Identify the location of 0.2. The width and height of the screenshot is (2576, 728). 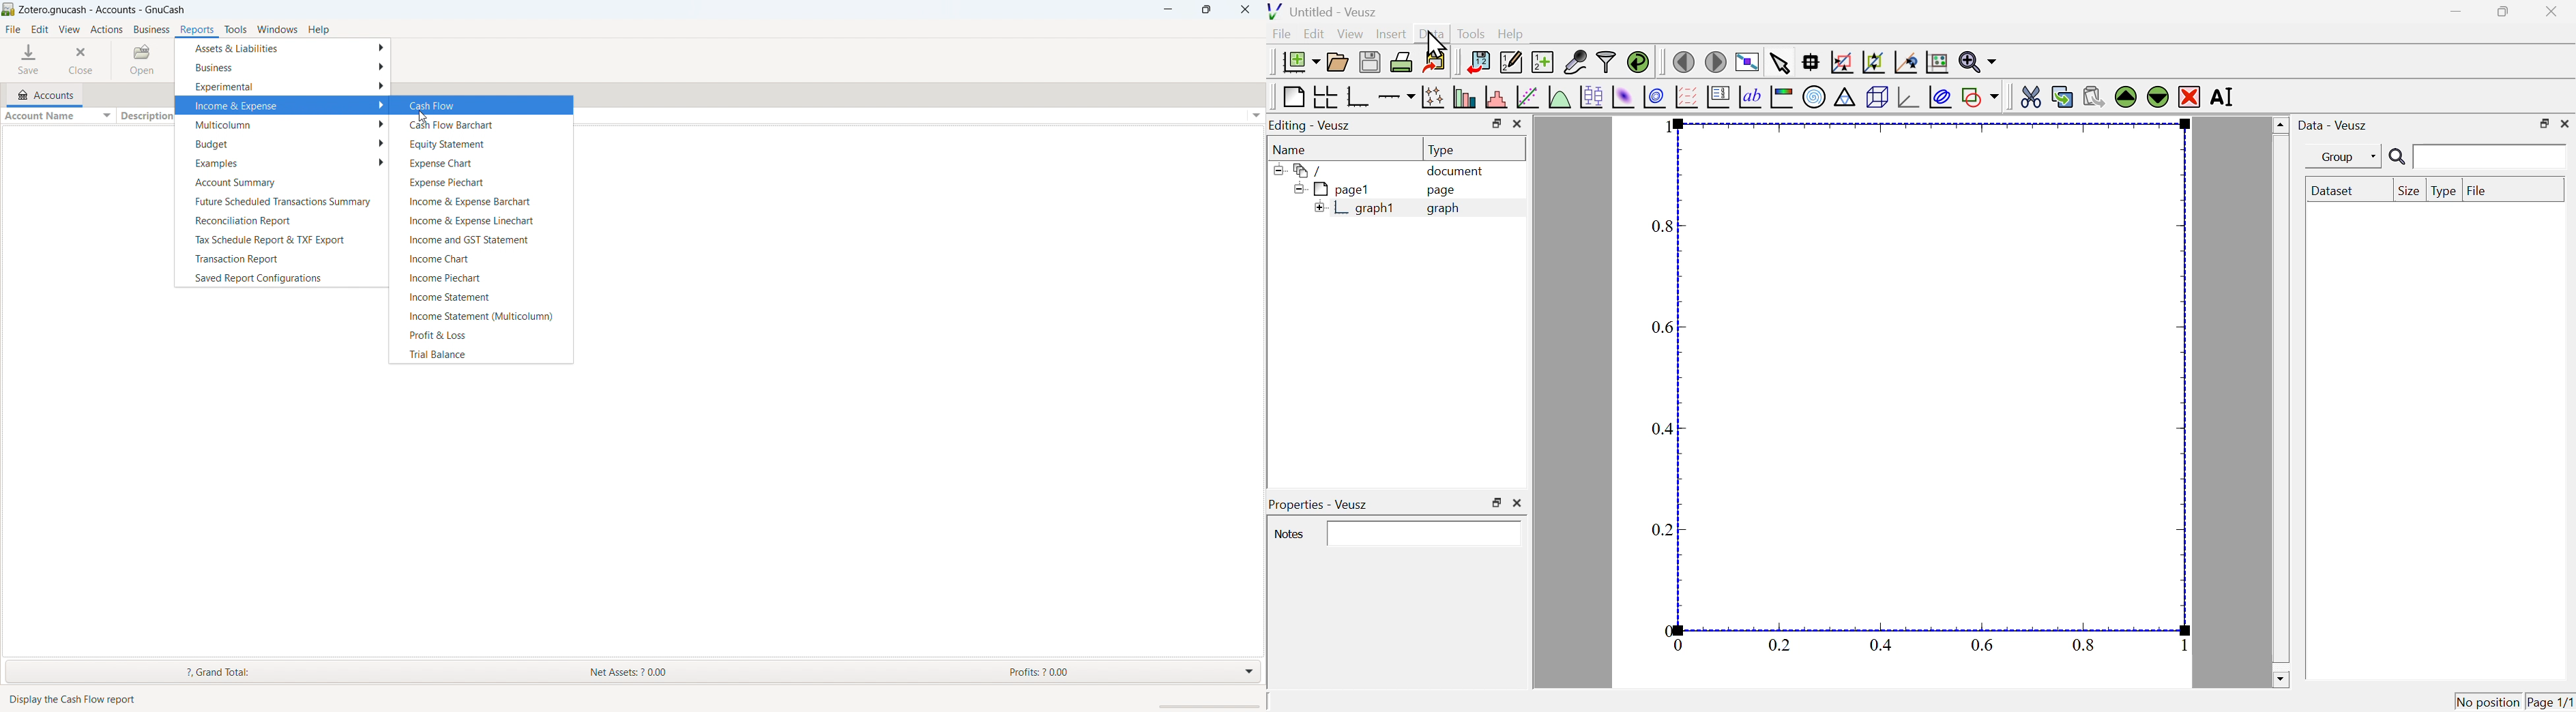
(1663, 531).